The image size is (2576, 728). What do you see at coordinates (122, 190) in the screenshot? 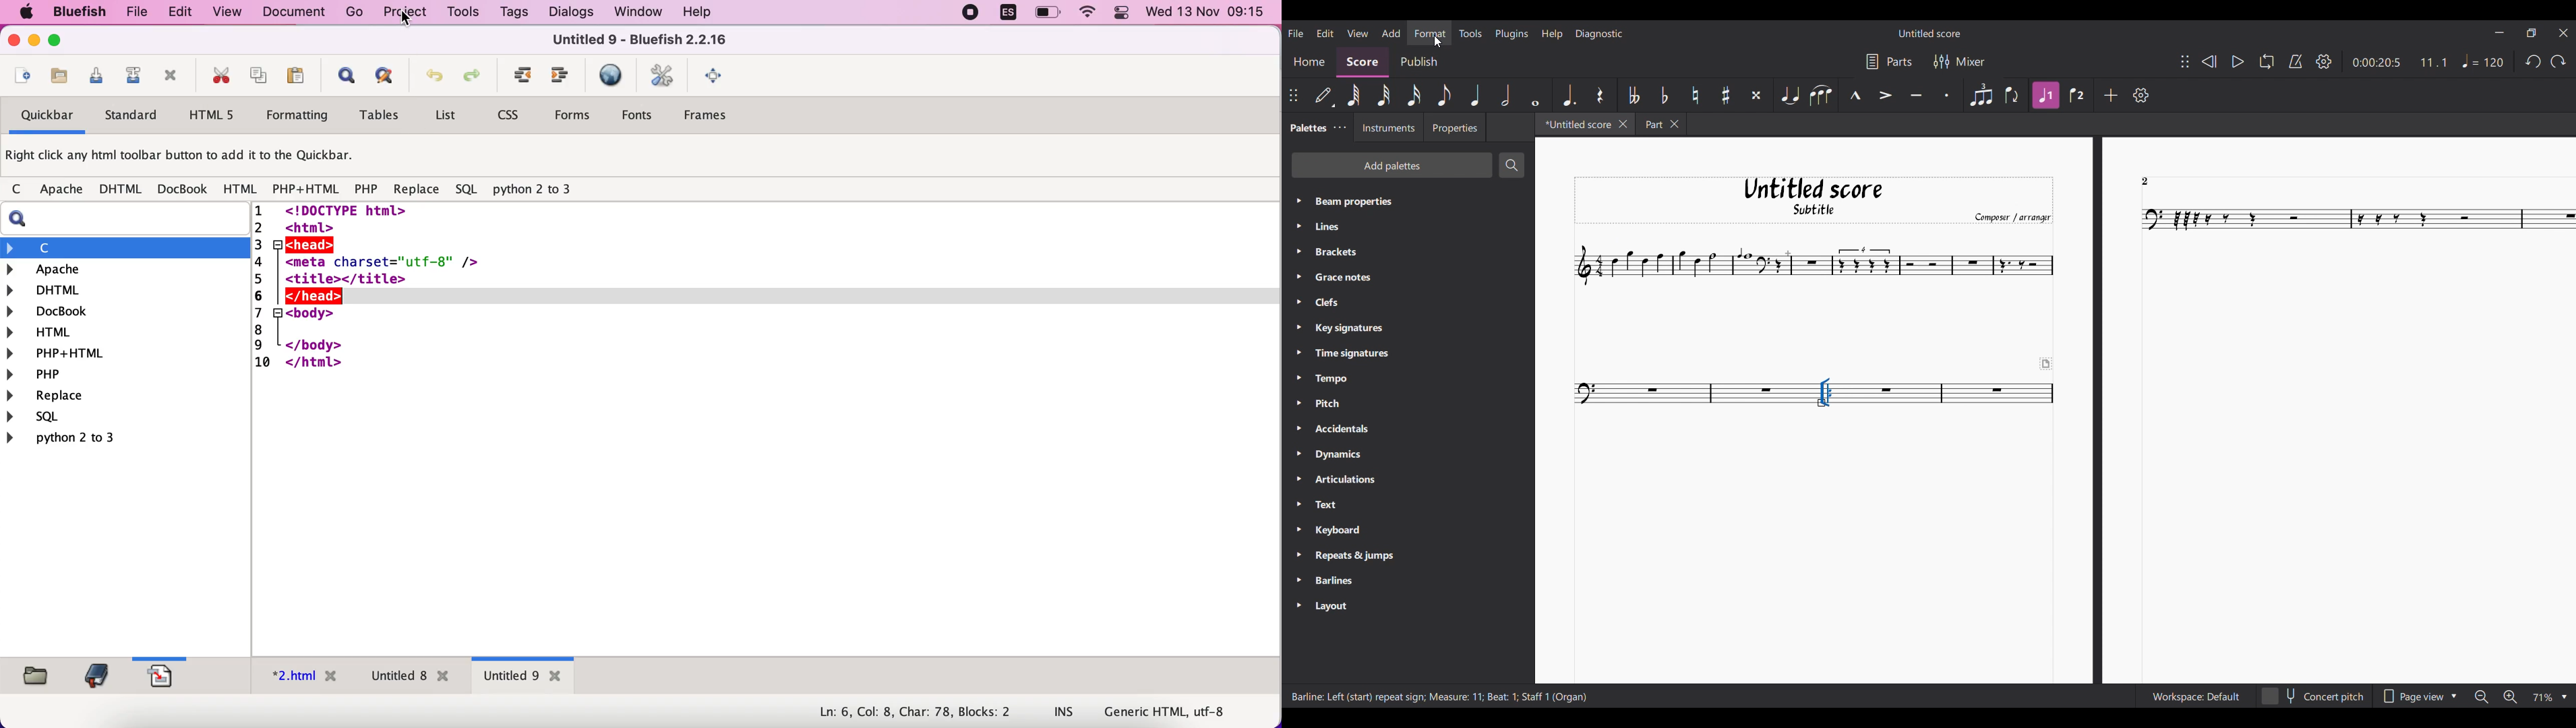
I see `dhtml` at bounding box center [122, 190].